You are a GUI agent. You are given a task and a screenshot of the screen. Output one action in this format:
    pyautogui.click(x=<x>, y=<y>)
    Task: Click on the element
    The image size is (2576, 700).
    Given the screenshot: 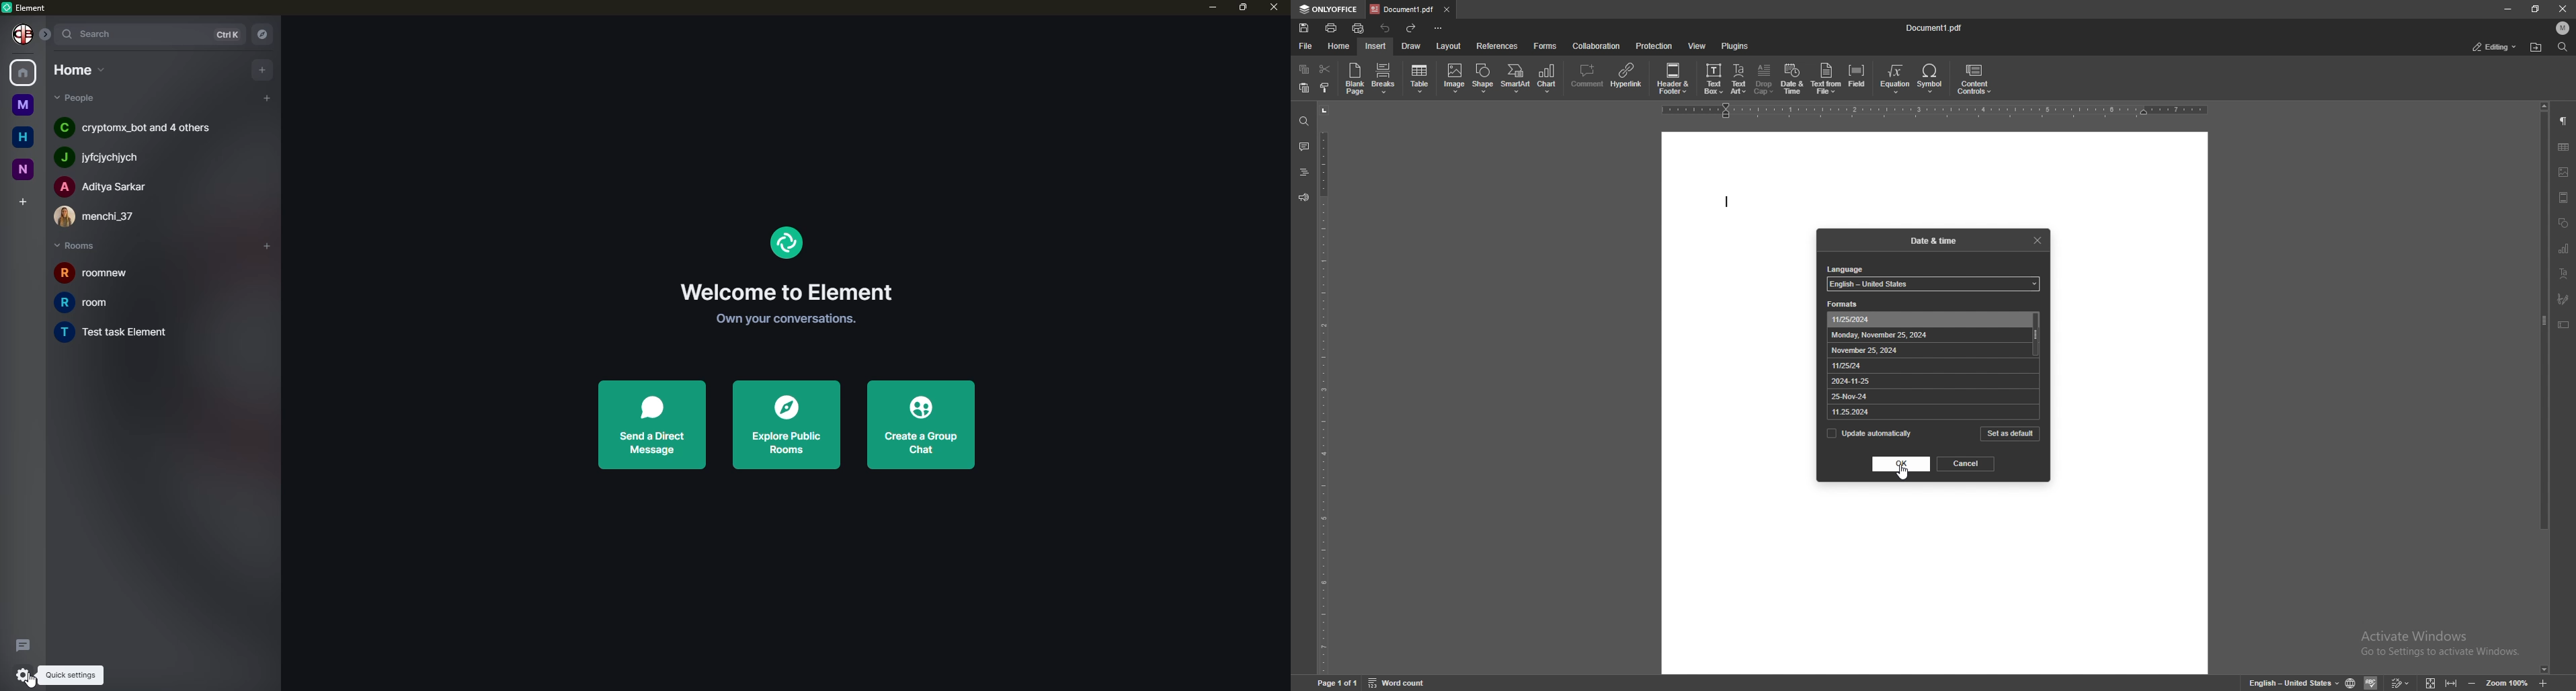 What is the action you would take?
    pyautogui.click(x=784, y=242)
    